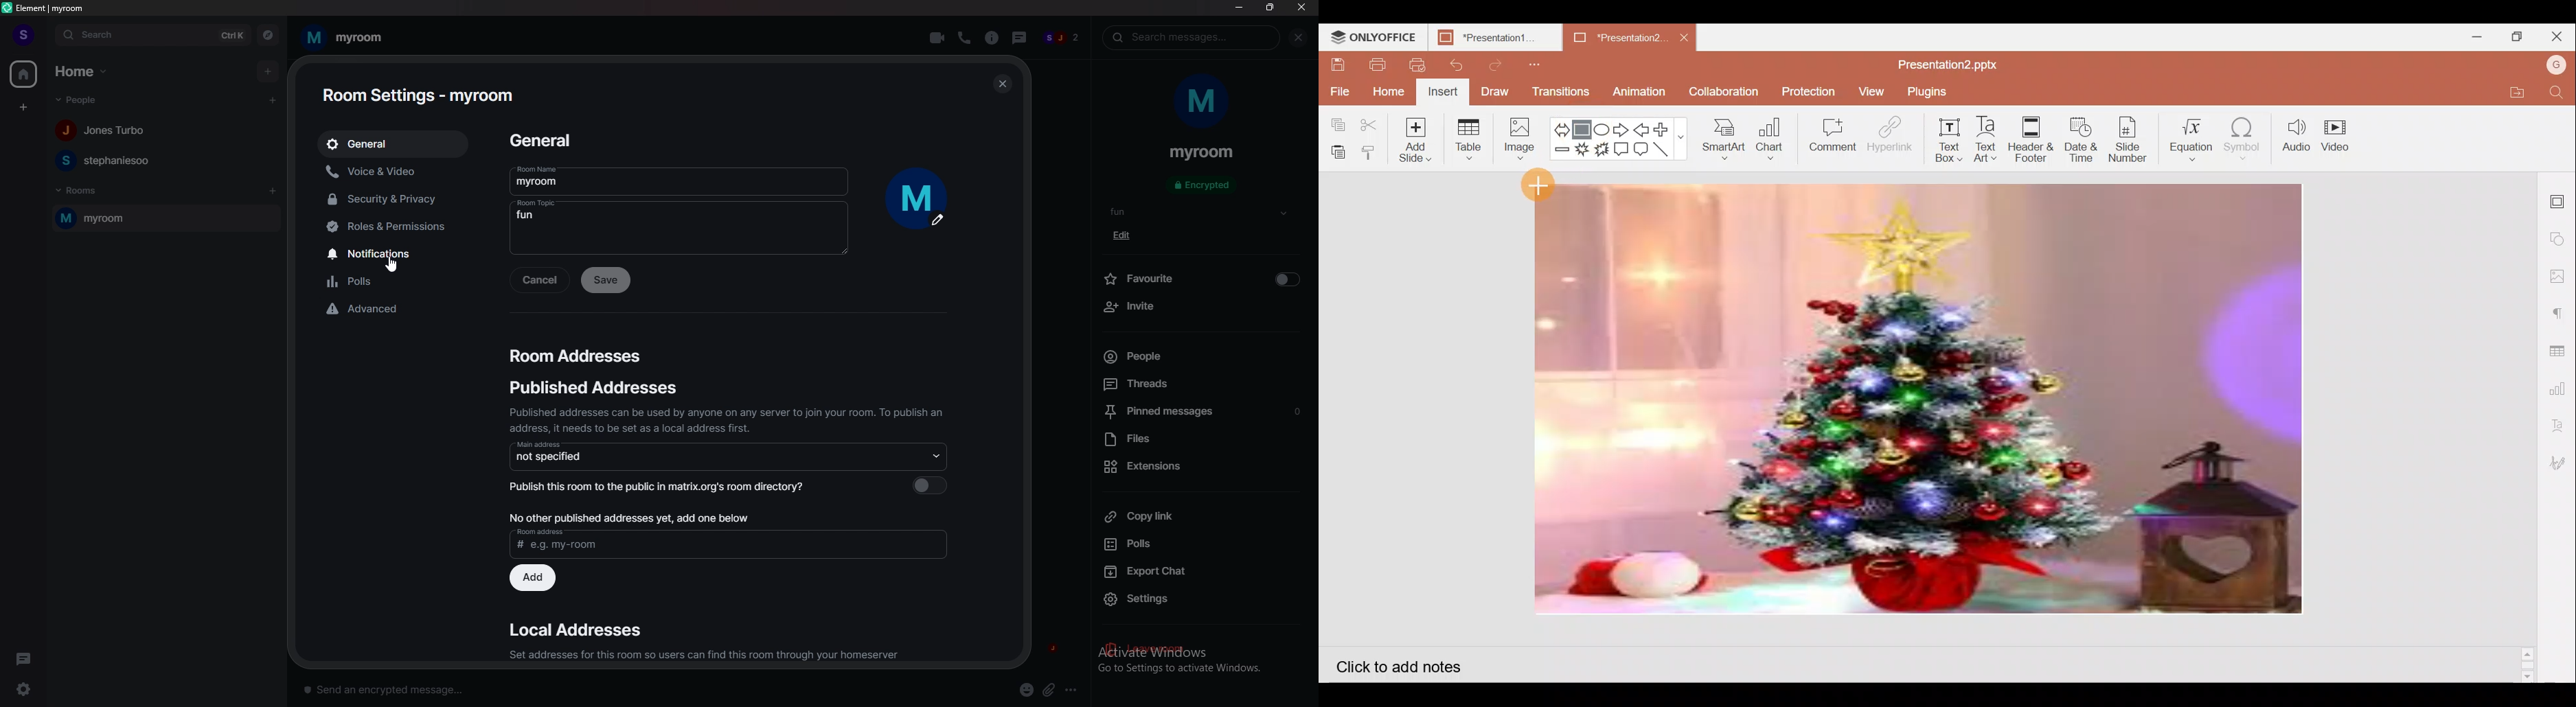 The height and width of the screenshot is (728, 2576). What do you see at coordinates (401, 310) in the screenshot?
I see `advanced` at bounding box center [401, 310].